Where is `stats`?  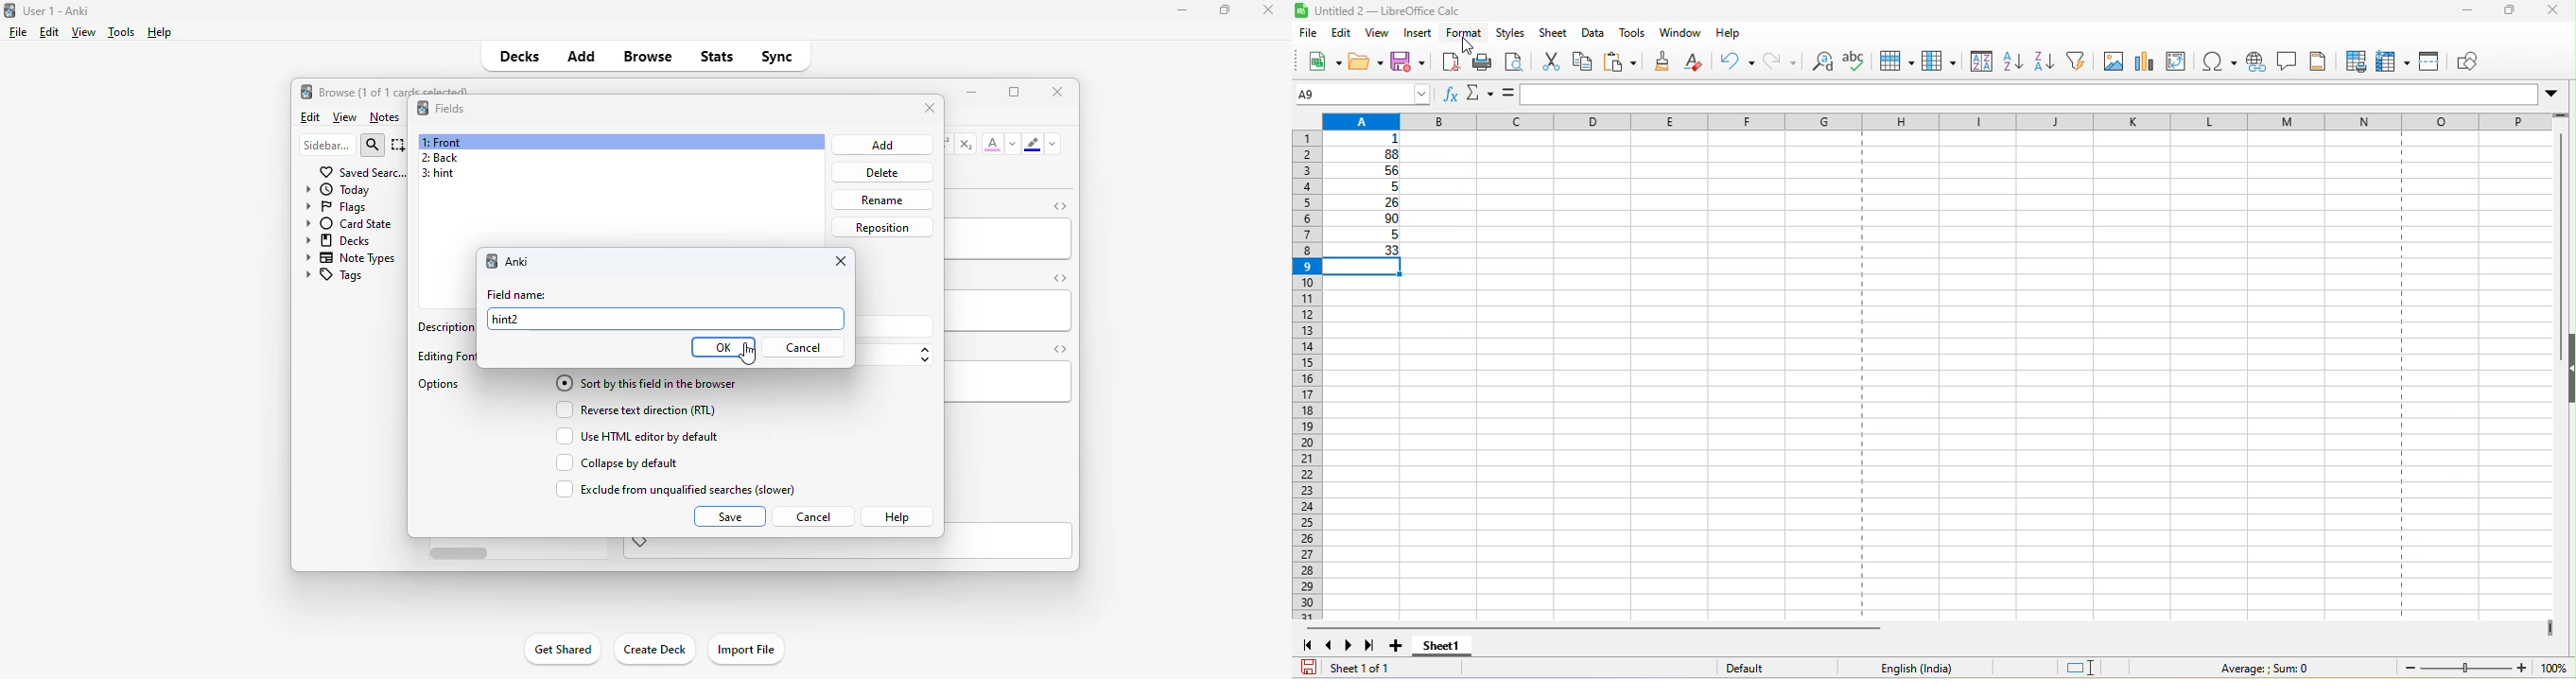 stats is located at coordinates (718, 56).